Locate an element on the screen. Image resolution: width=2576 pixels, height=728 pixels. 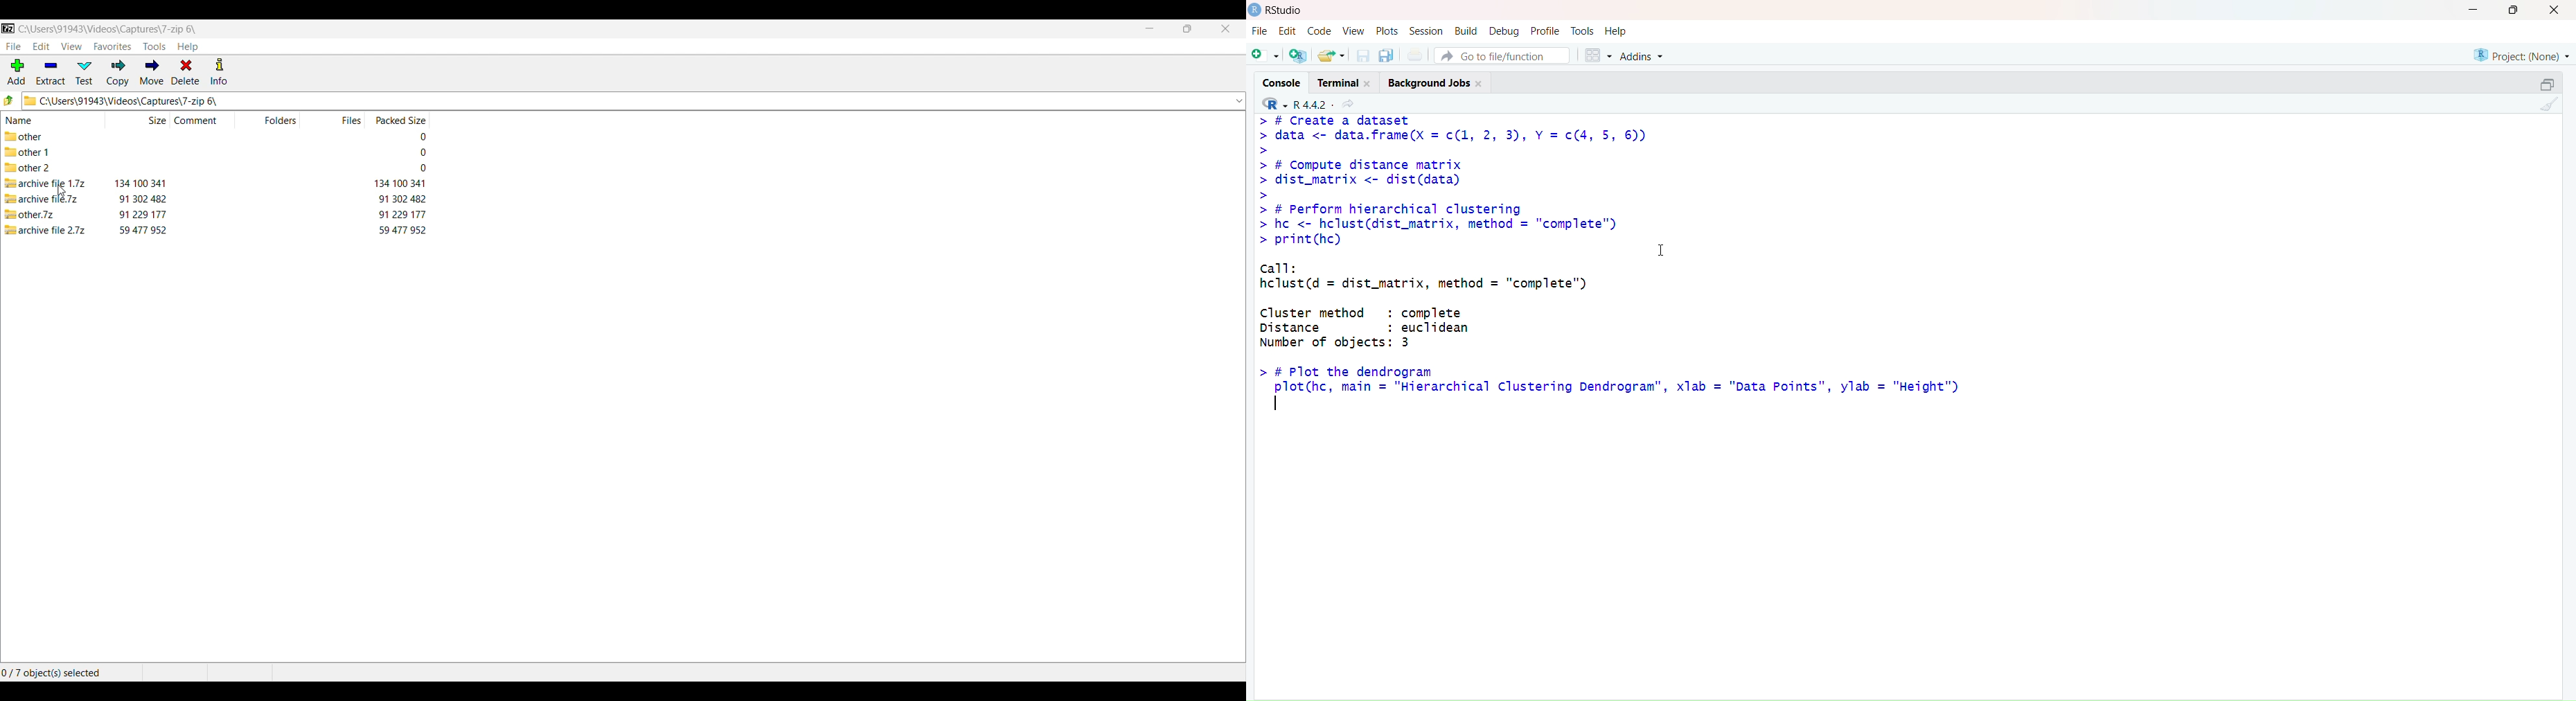
 View the current working directory is located at coordinates (1351, 103).